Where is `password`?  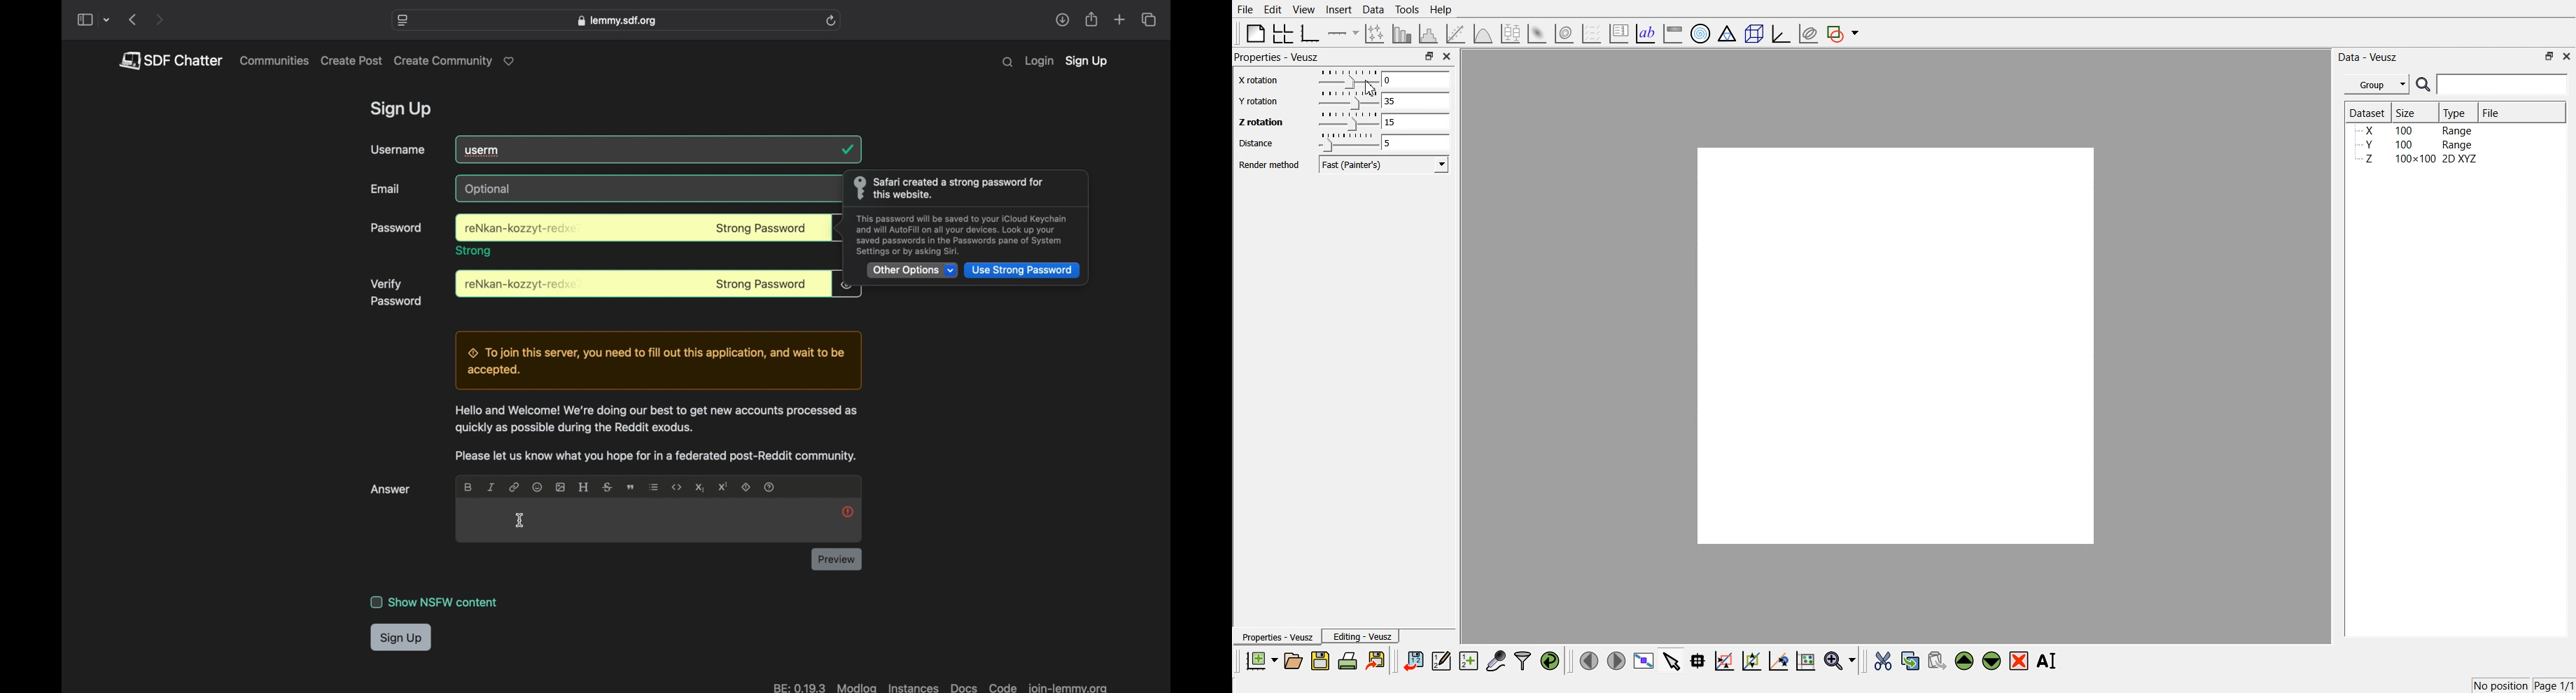
password is located at coordinates (522, 285).